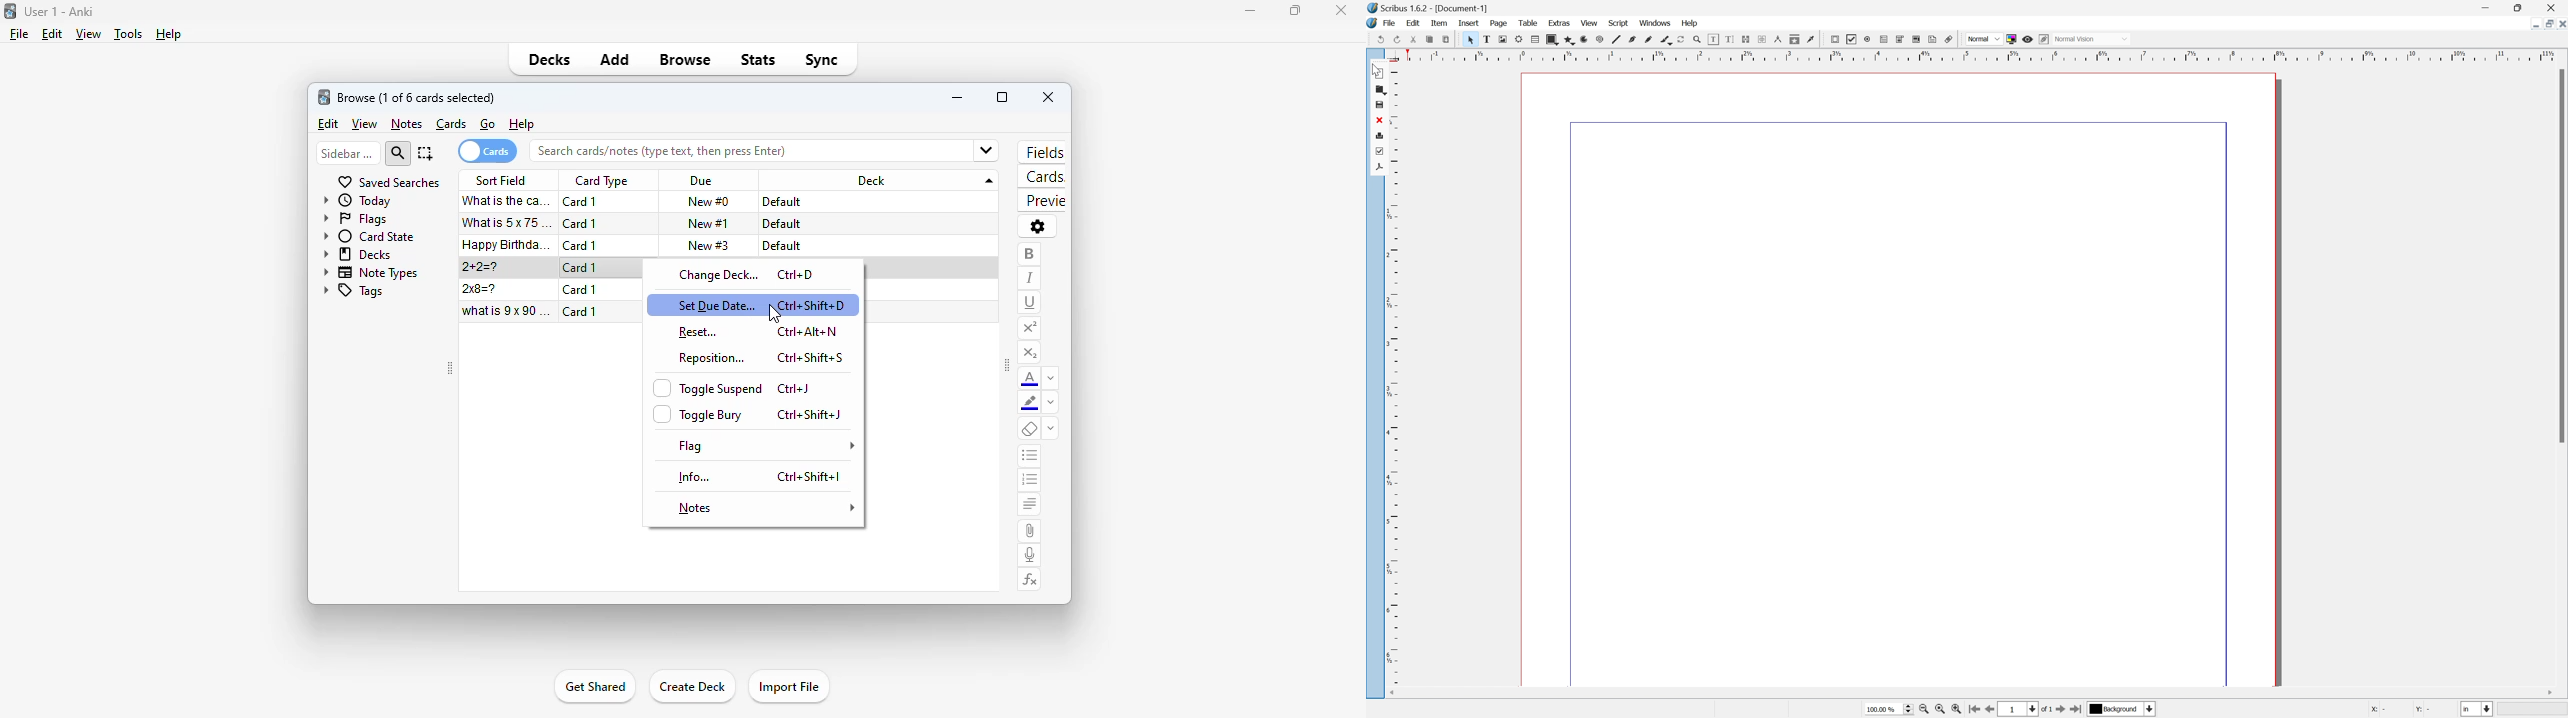 This screenshot has height=728, width=2576. What do you see at coordinates (2122, 709) in the screenshot?
I see `Background` at bounding box center [2122, 709].